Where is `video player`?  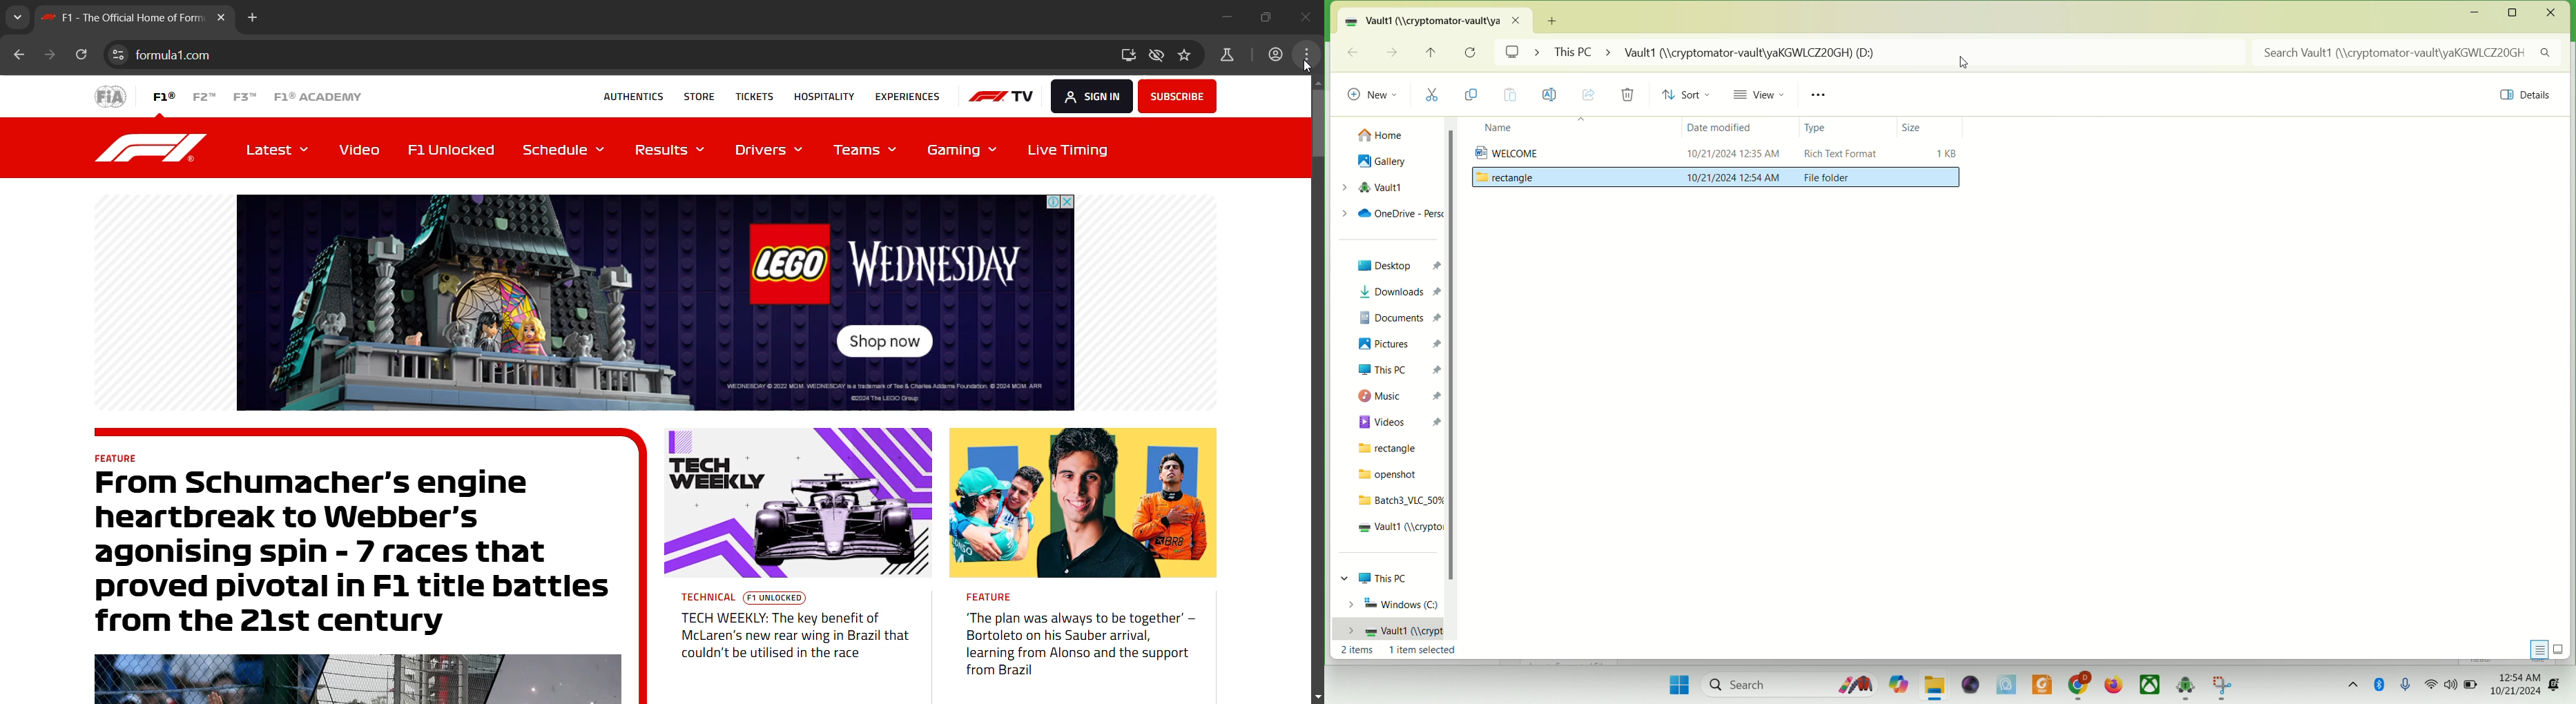
video player is located at coordinates (1968, 684).